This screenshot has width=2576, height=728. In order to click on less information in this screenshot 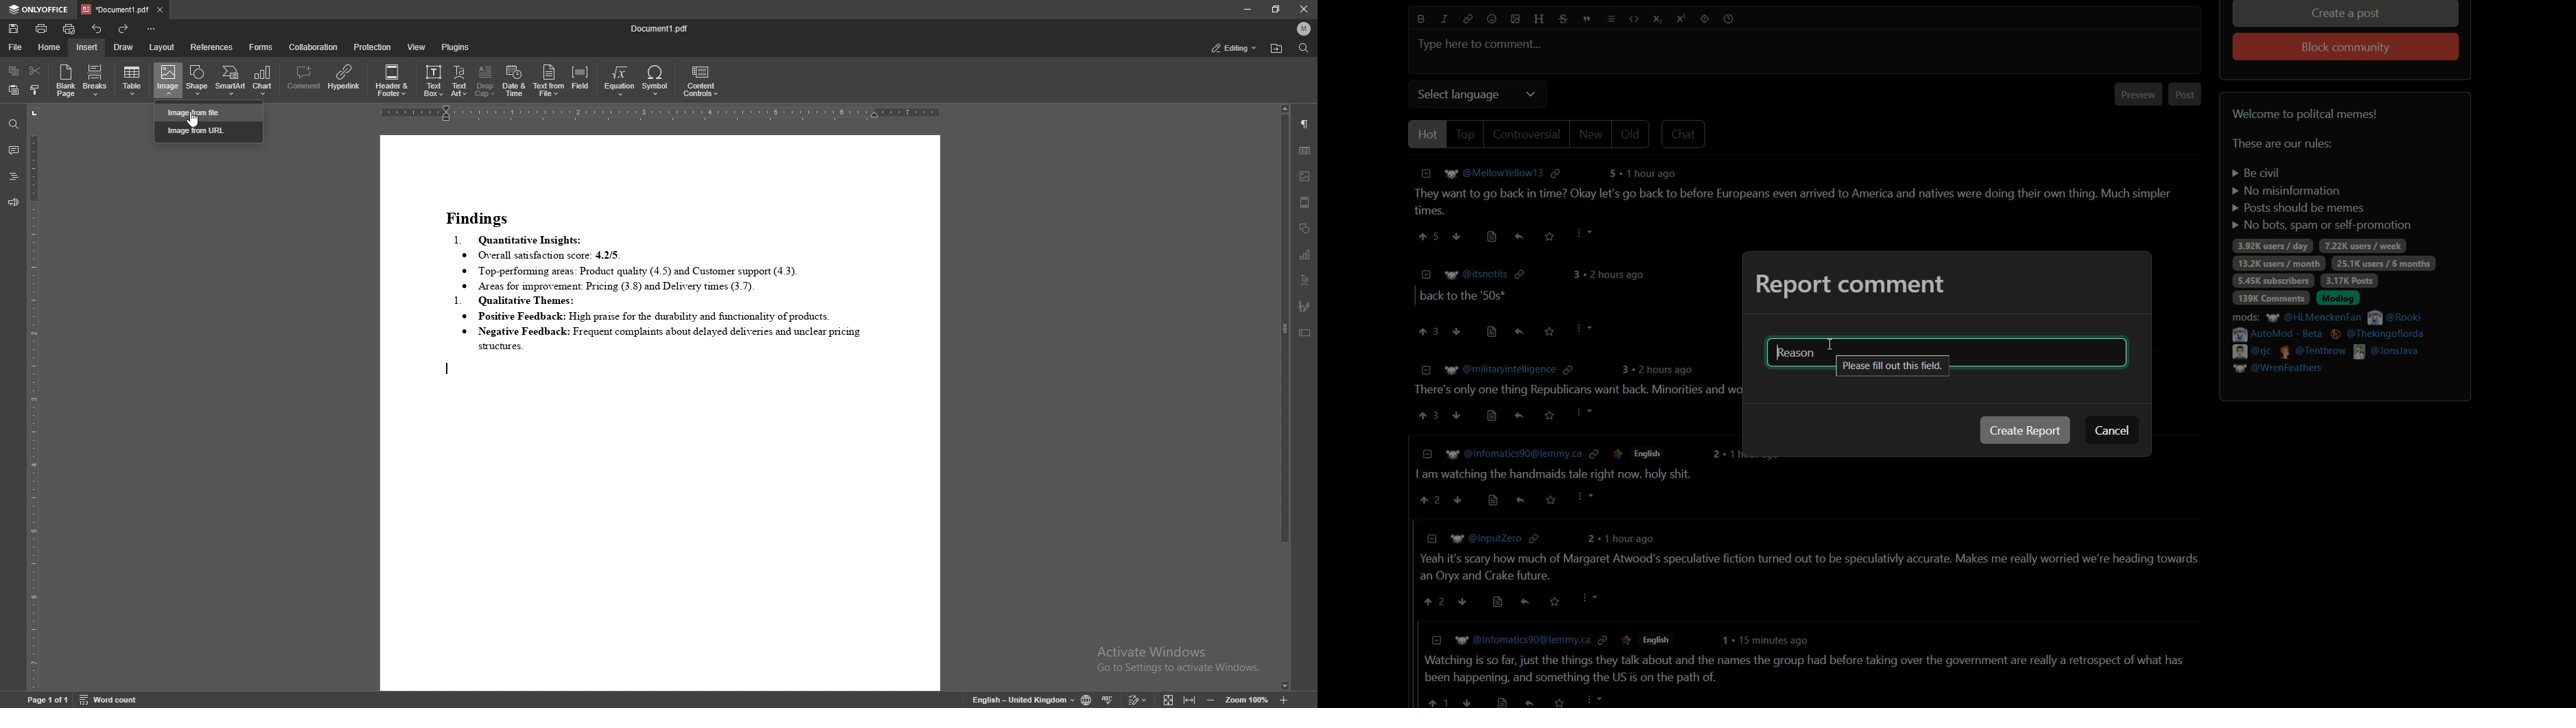, I will do `click(1426, 273)`.